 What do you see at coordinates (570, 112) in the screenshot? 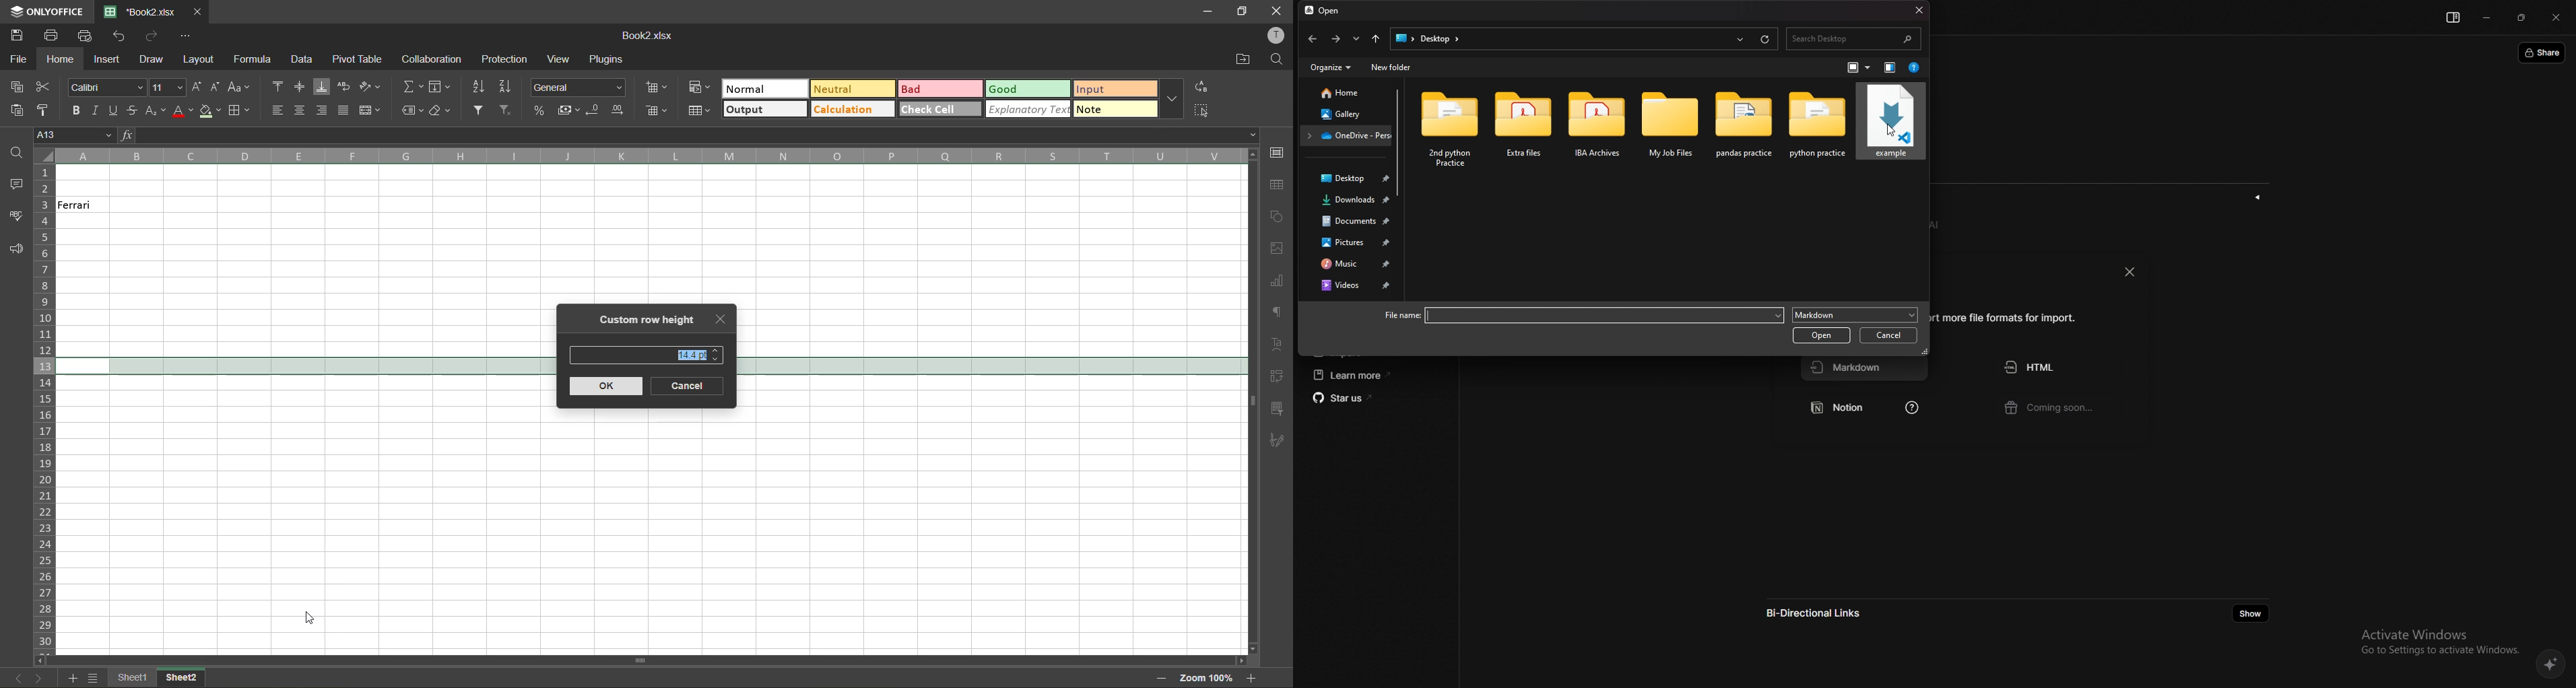
I see `accounting` at bounding box center [570, 112].